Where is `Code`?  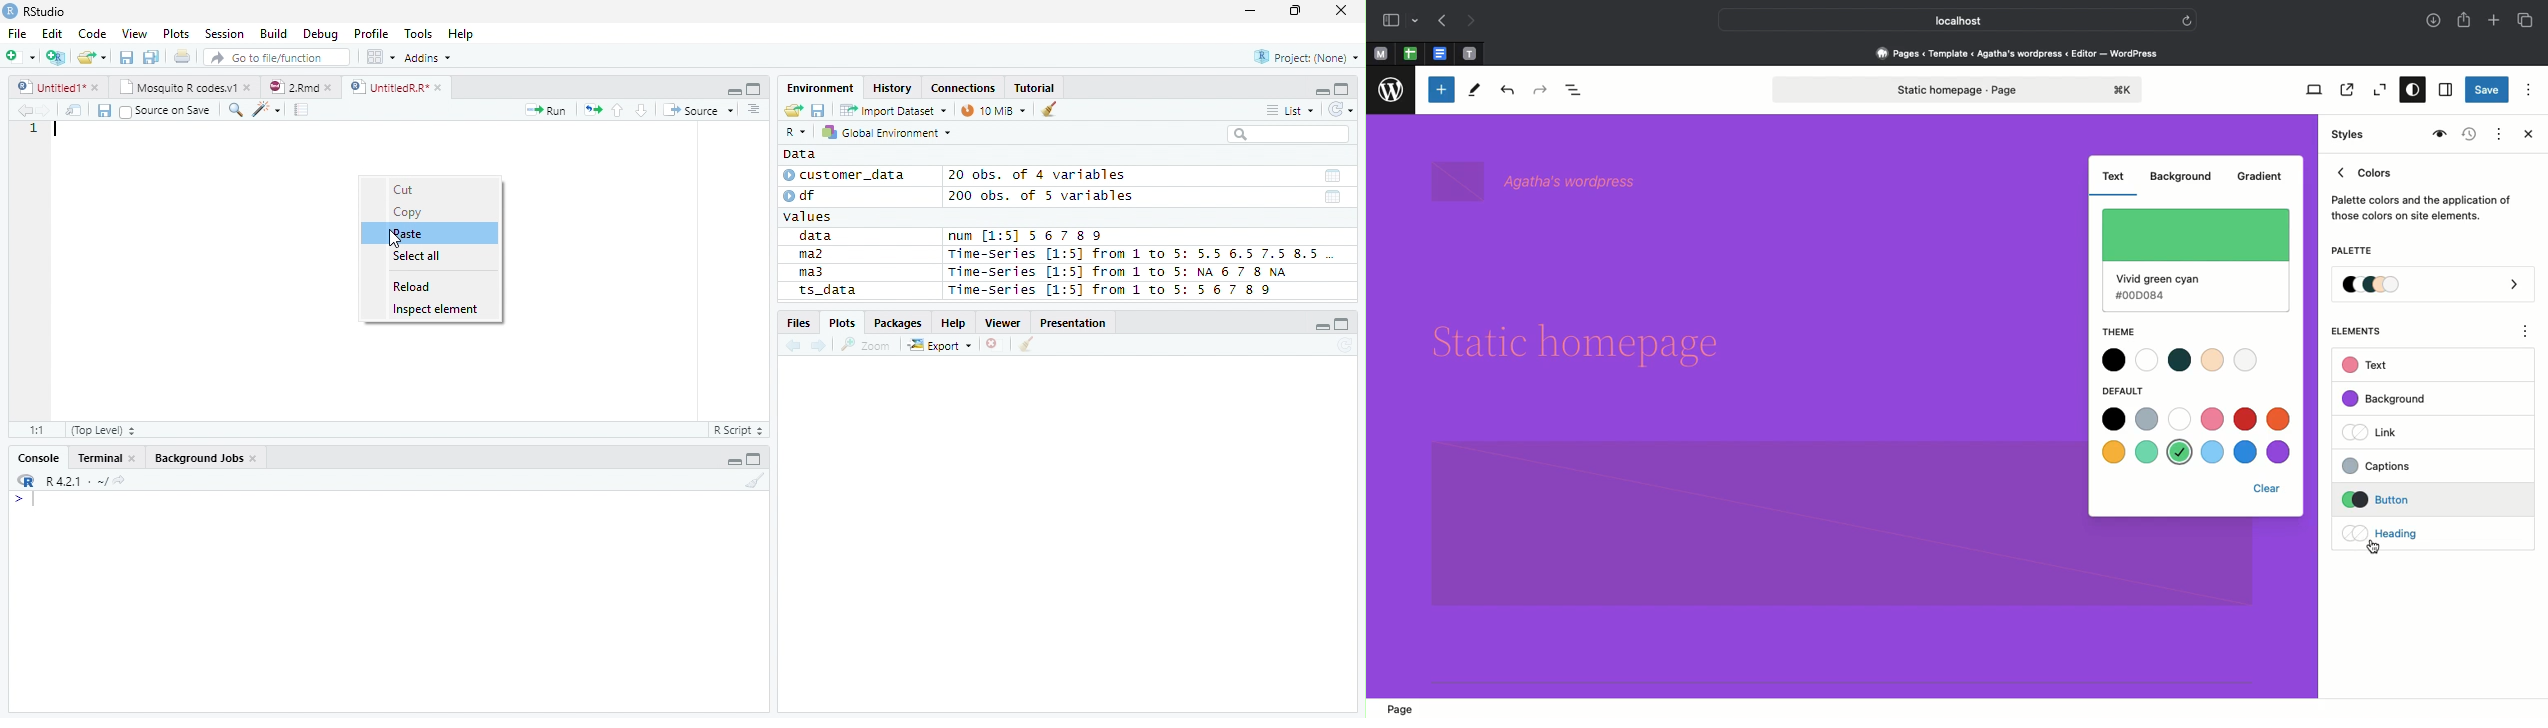
Code is located at coordinates (94, 34).